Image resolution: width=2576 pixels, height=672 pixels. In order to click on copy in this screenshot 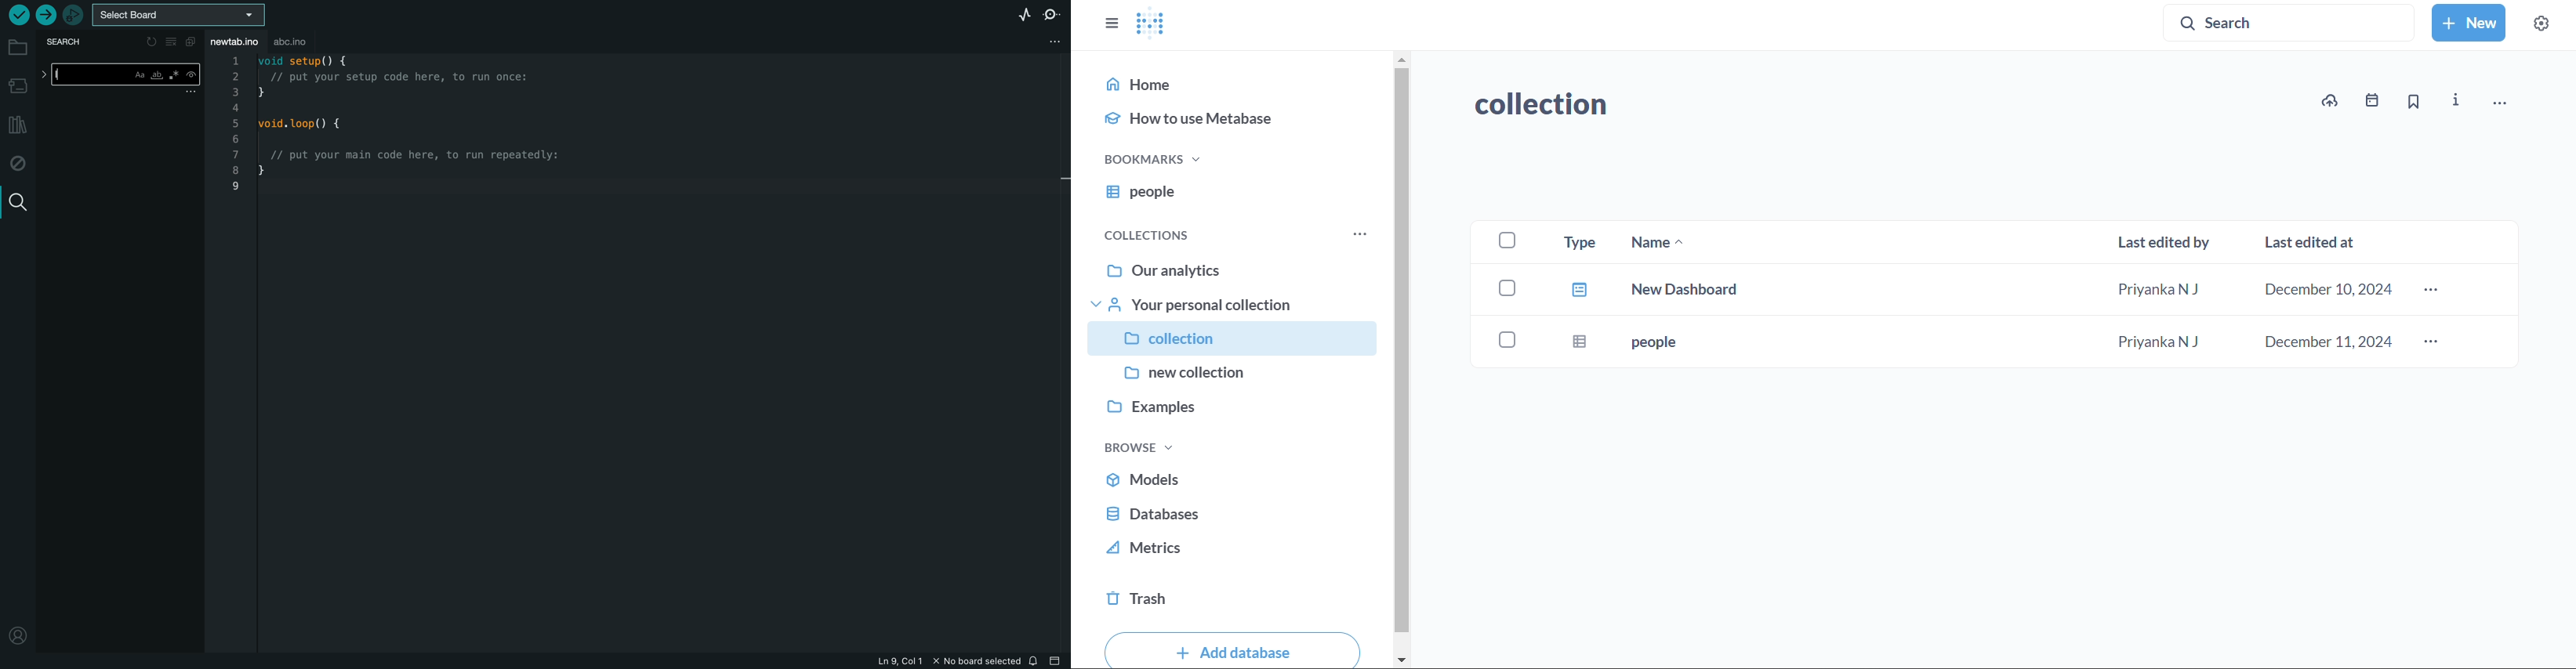, I will do `click(193, 42)`.